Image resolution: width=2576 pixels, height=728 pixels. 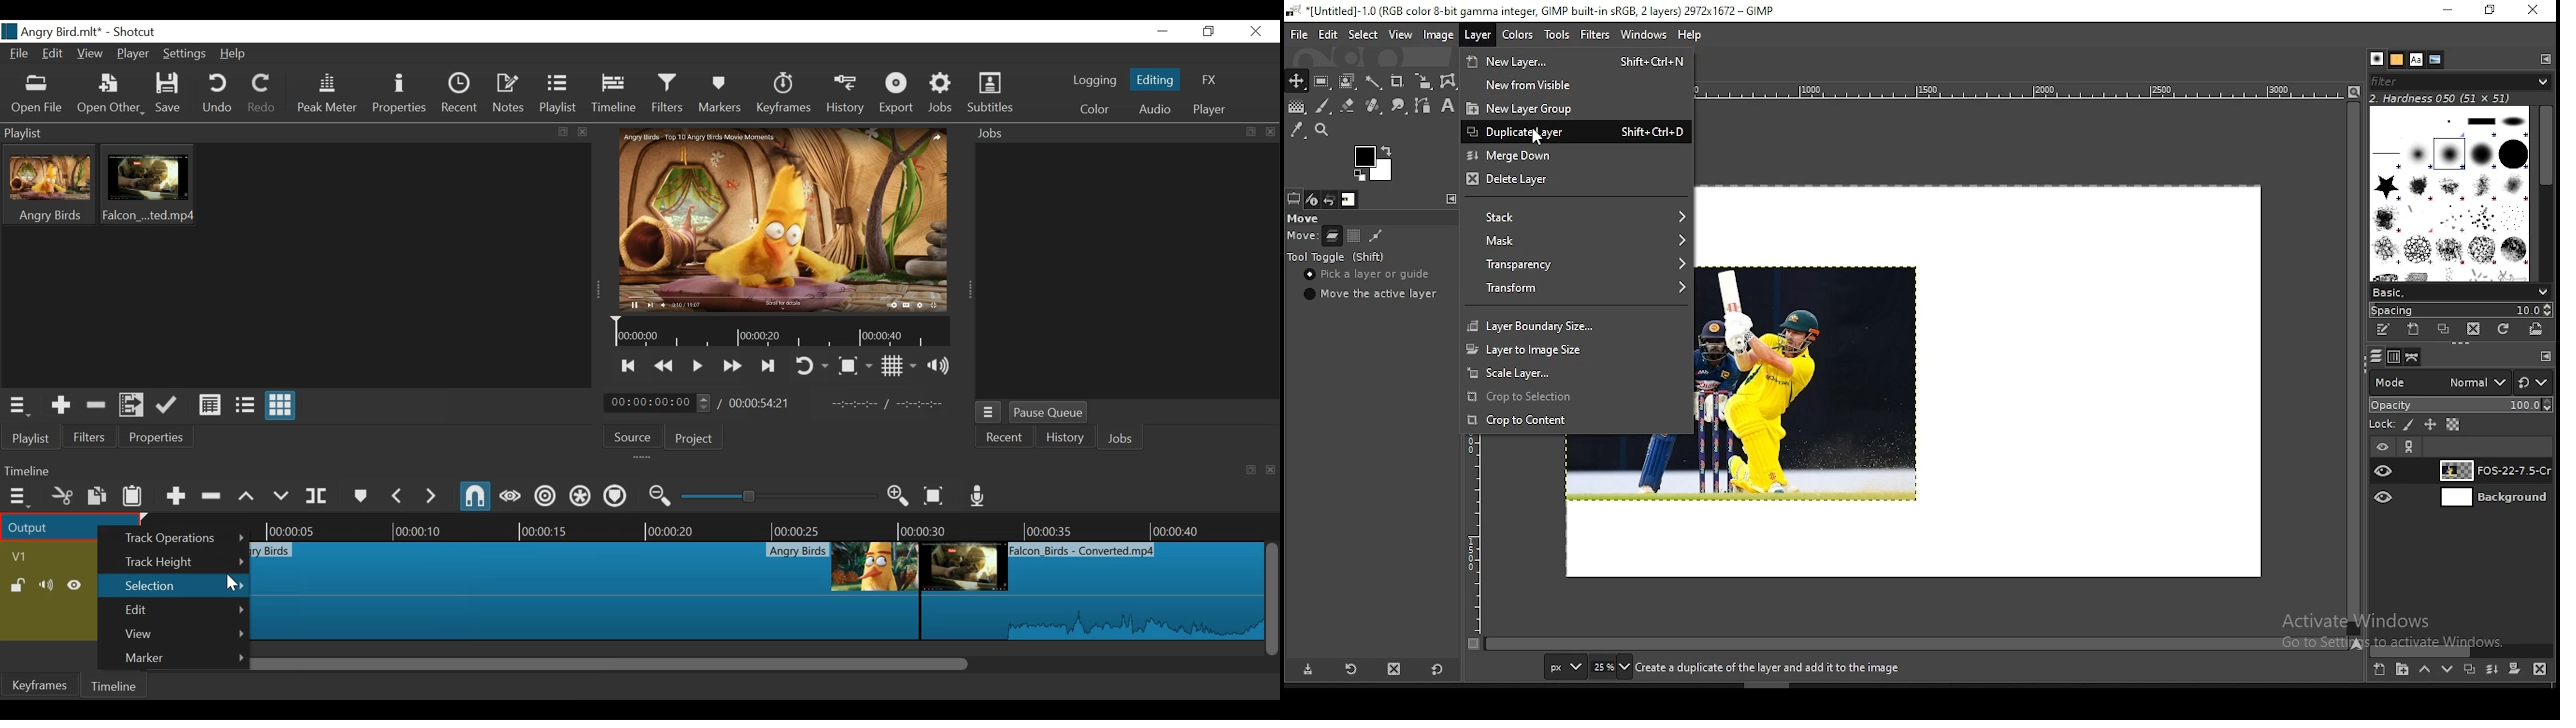 I want to click on Track Height, so click(x=185, y=563).